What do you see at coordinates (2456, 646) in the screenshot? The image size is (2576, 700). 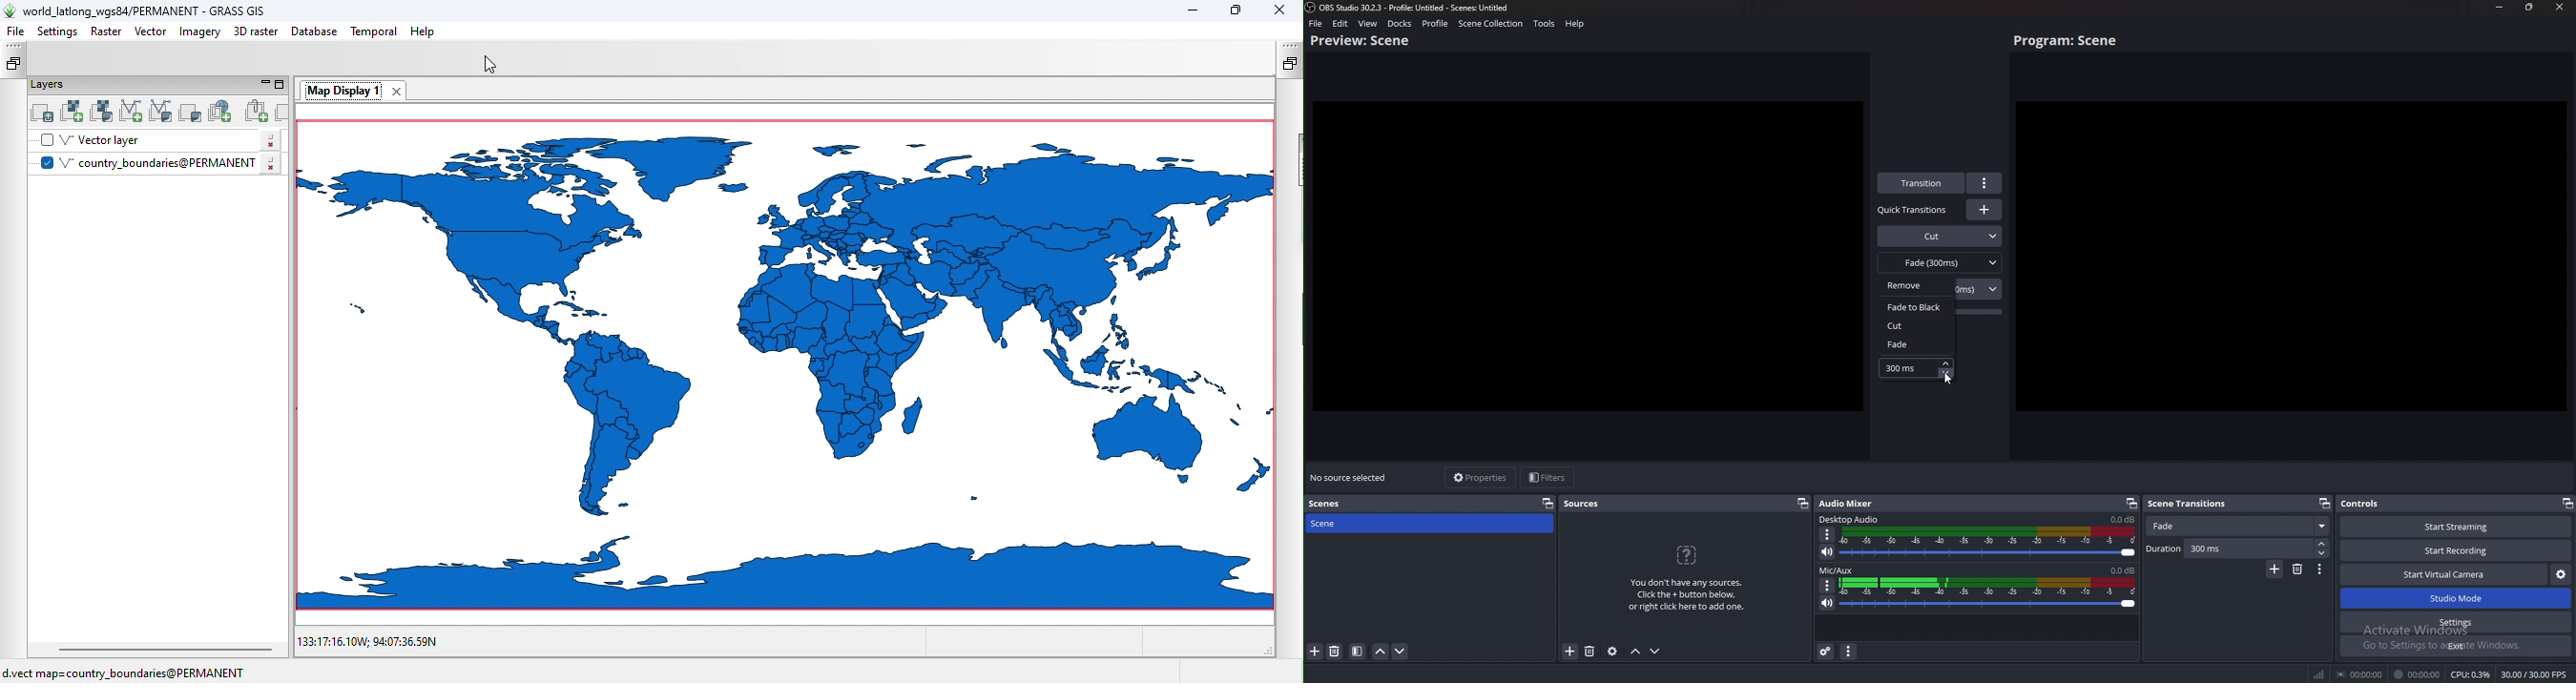 I see `Exit` at bounding box center [2456, 646].